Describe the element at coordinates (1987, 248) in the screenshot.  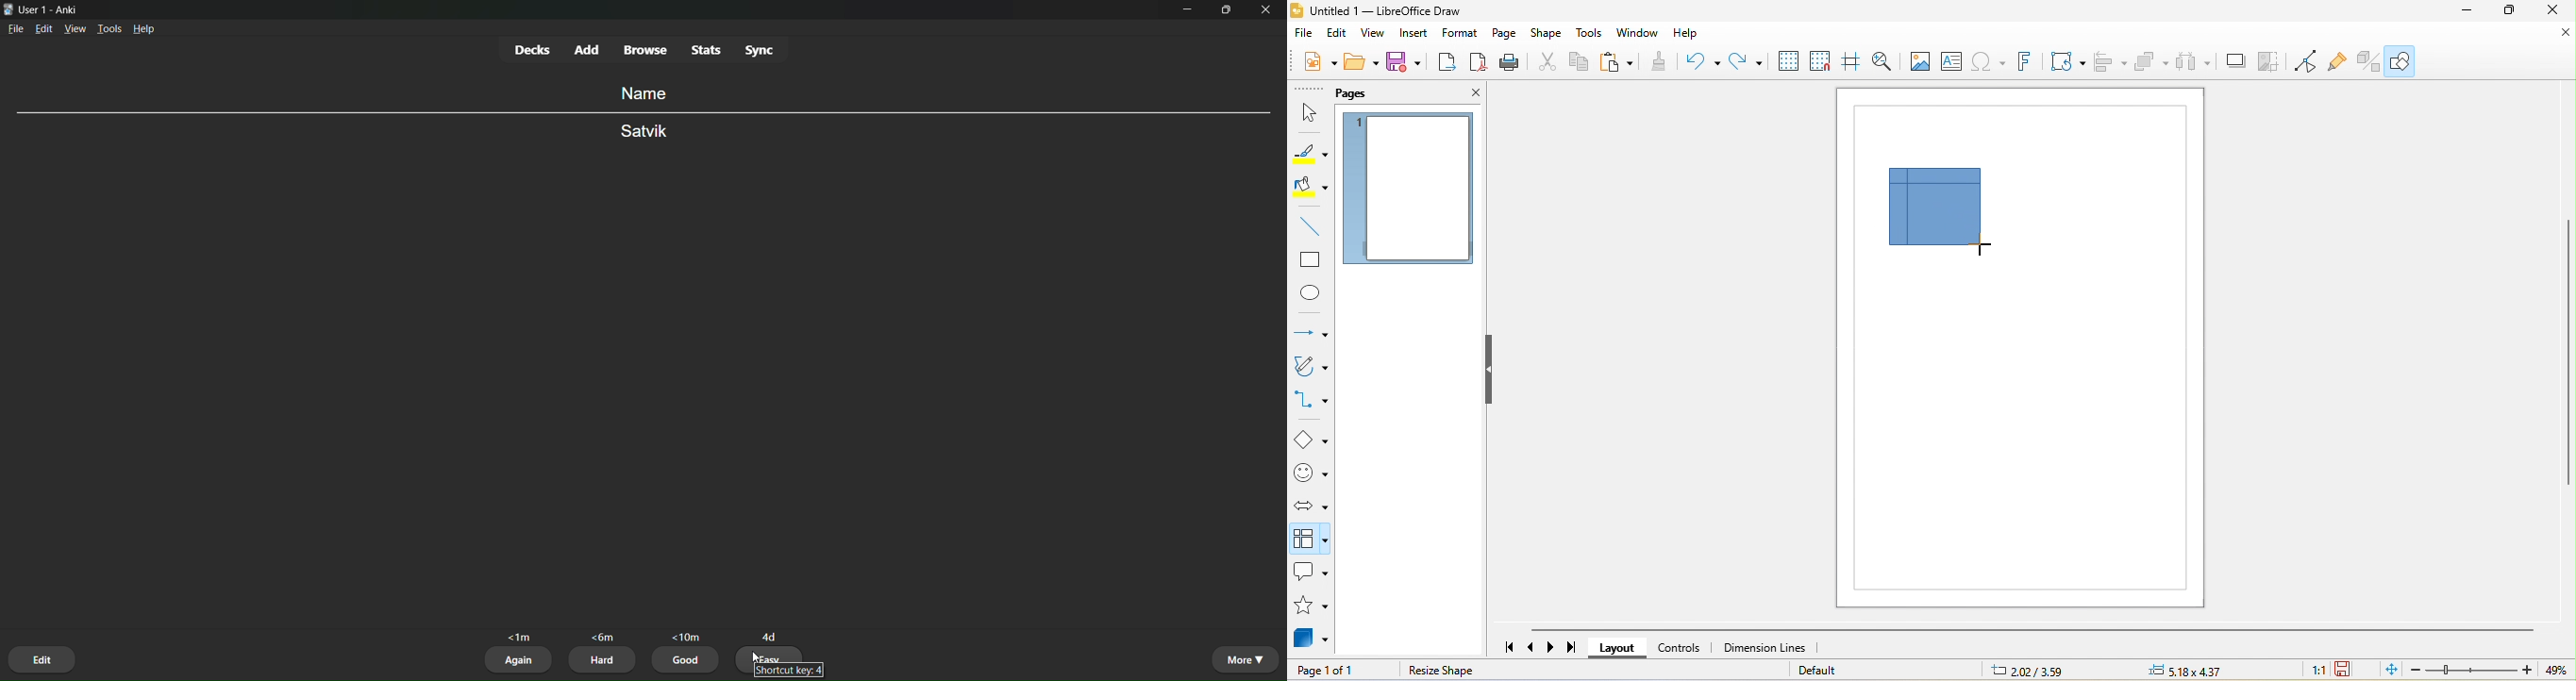
I see `cursor movement` at that location.